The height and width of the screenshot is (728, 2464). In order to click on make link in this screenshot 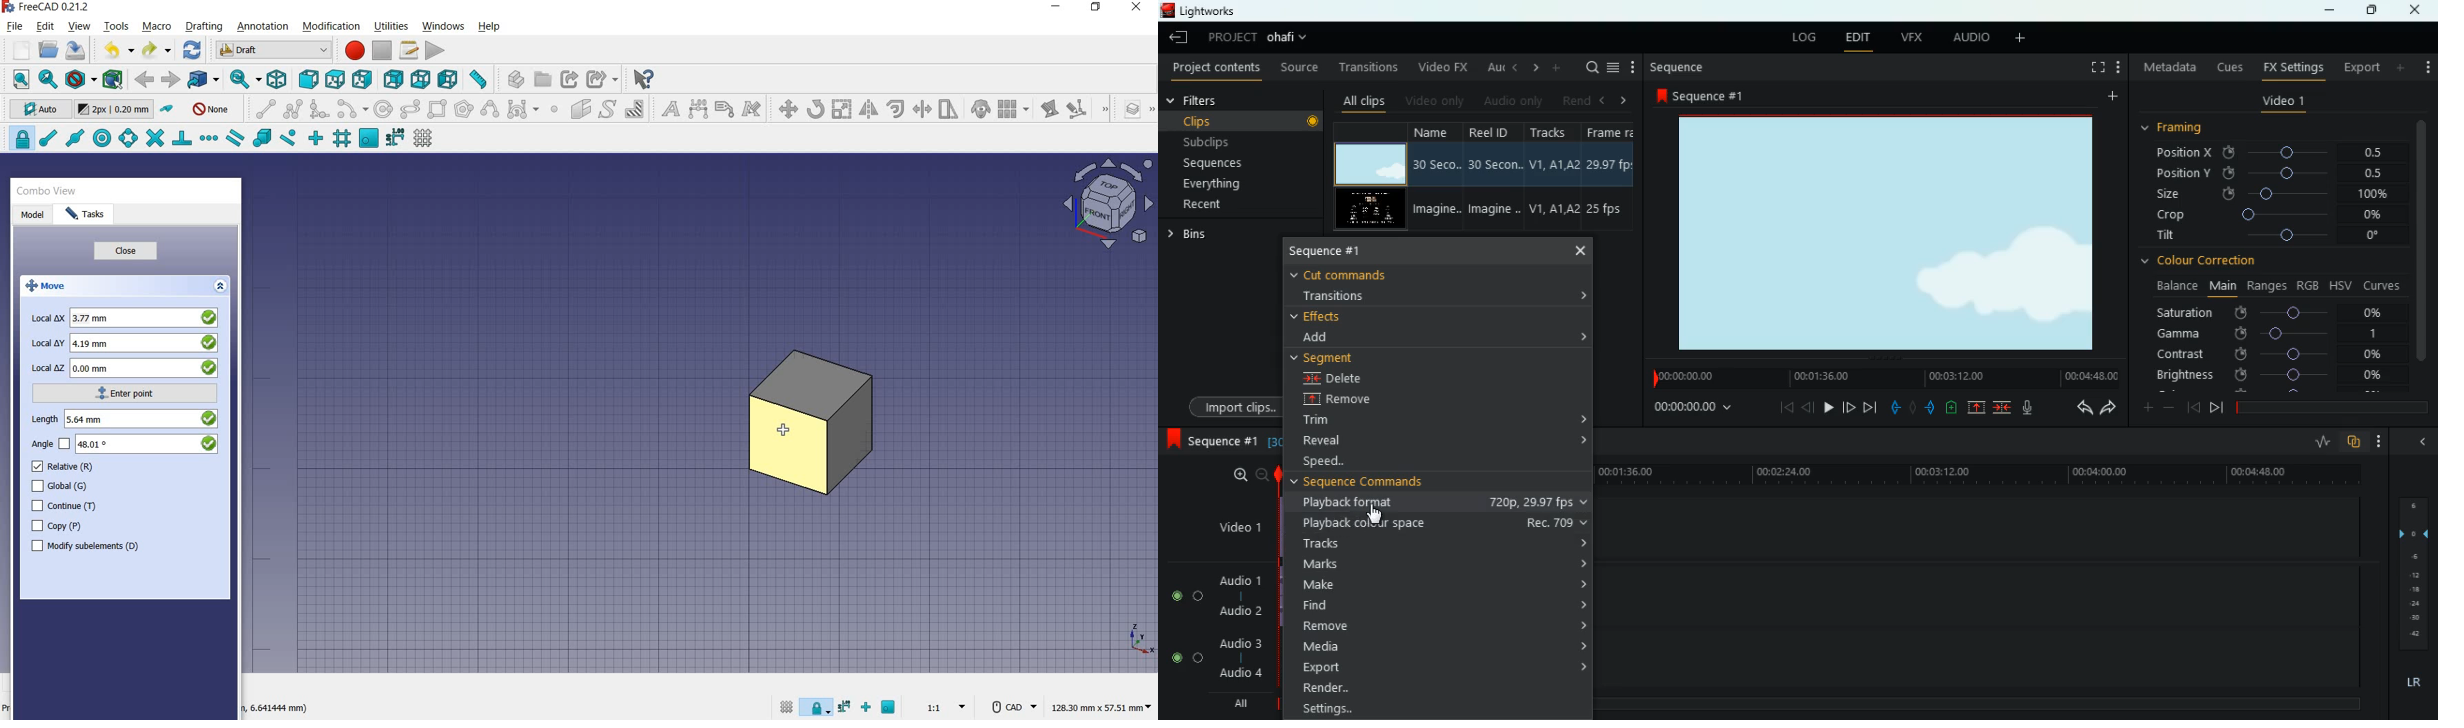, I will do `click(570, 79)`.